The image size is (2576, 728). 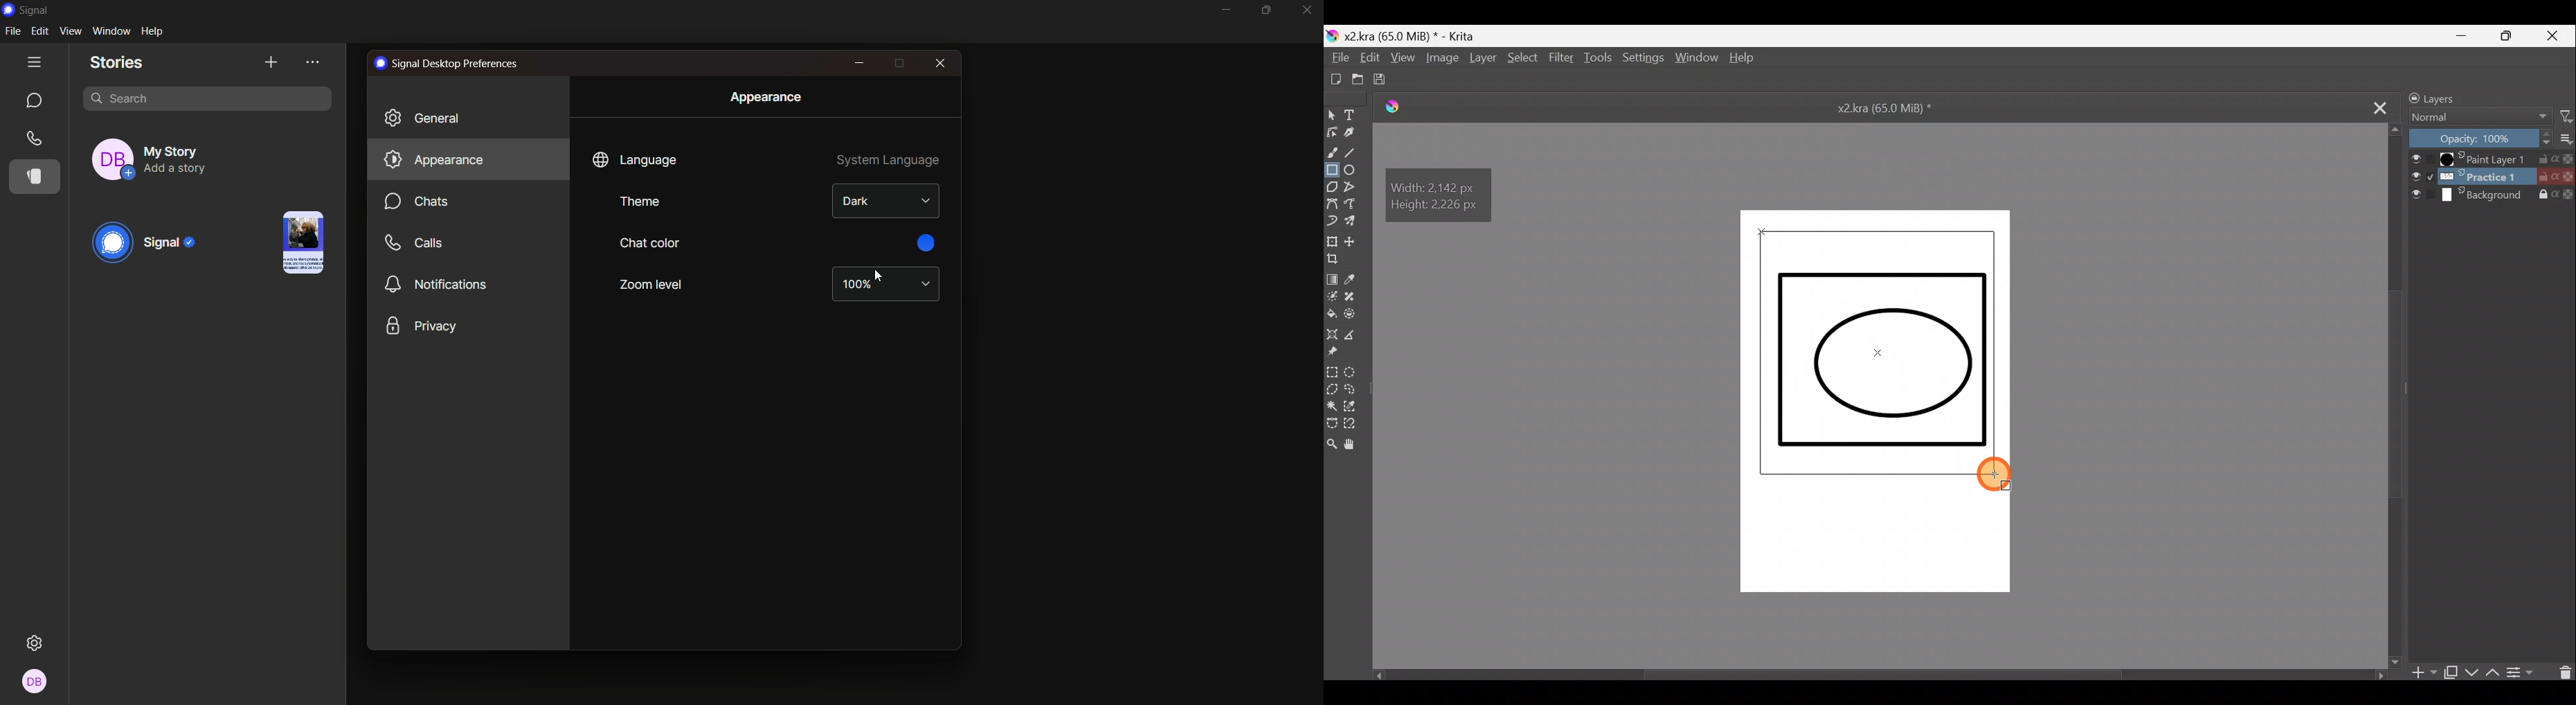 I want to click on Zoom tool, so click(x=1331, y=442).